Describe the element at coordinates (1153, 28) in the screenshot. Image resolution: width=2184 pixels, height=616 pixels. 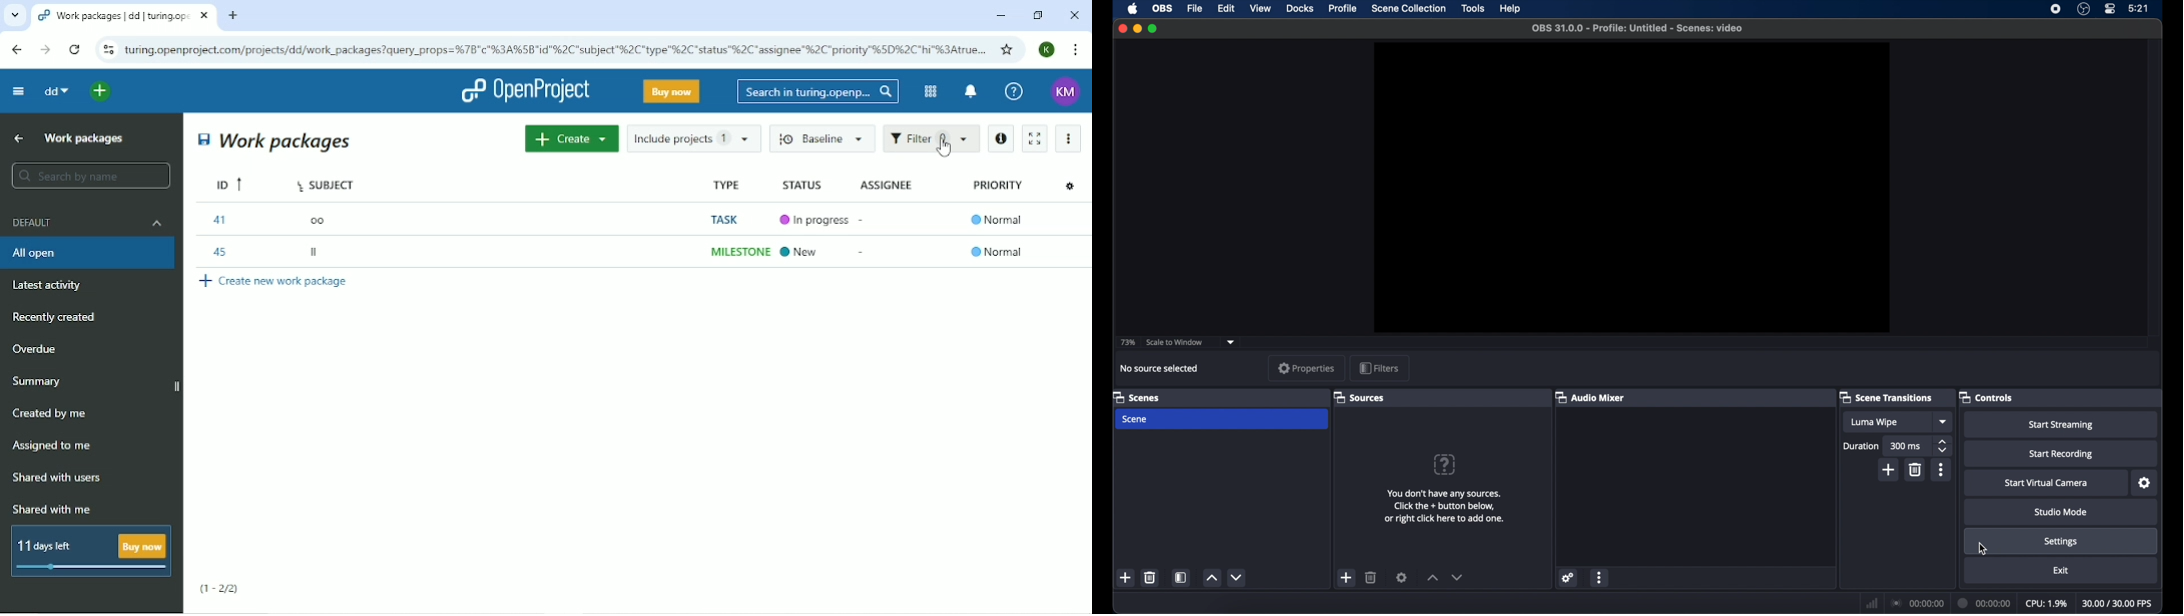
I see `maximize` at that location.